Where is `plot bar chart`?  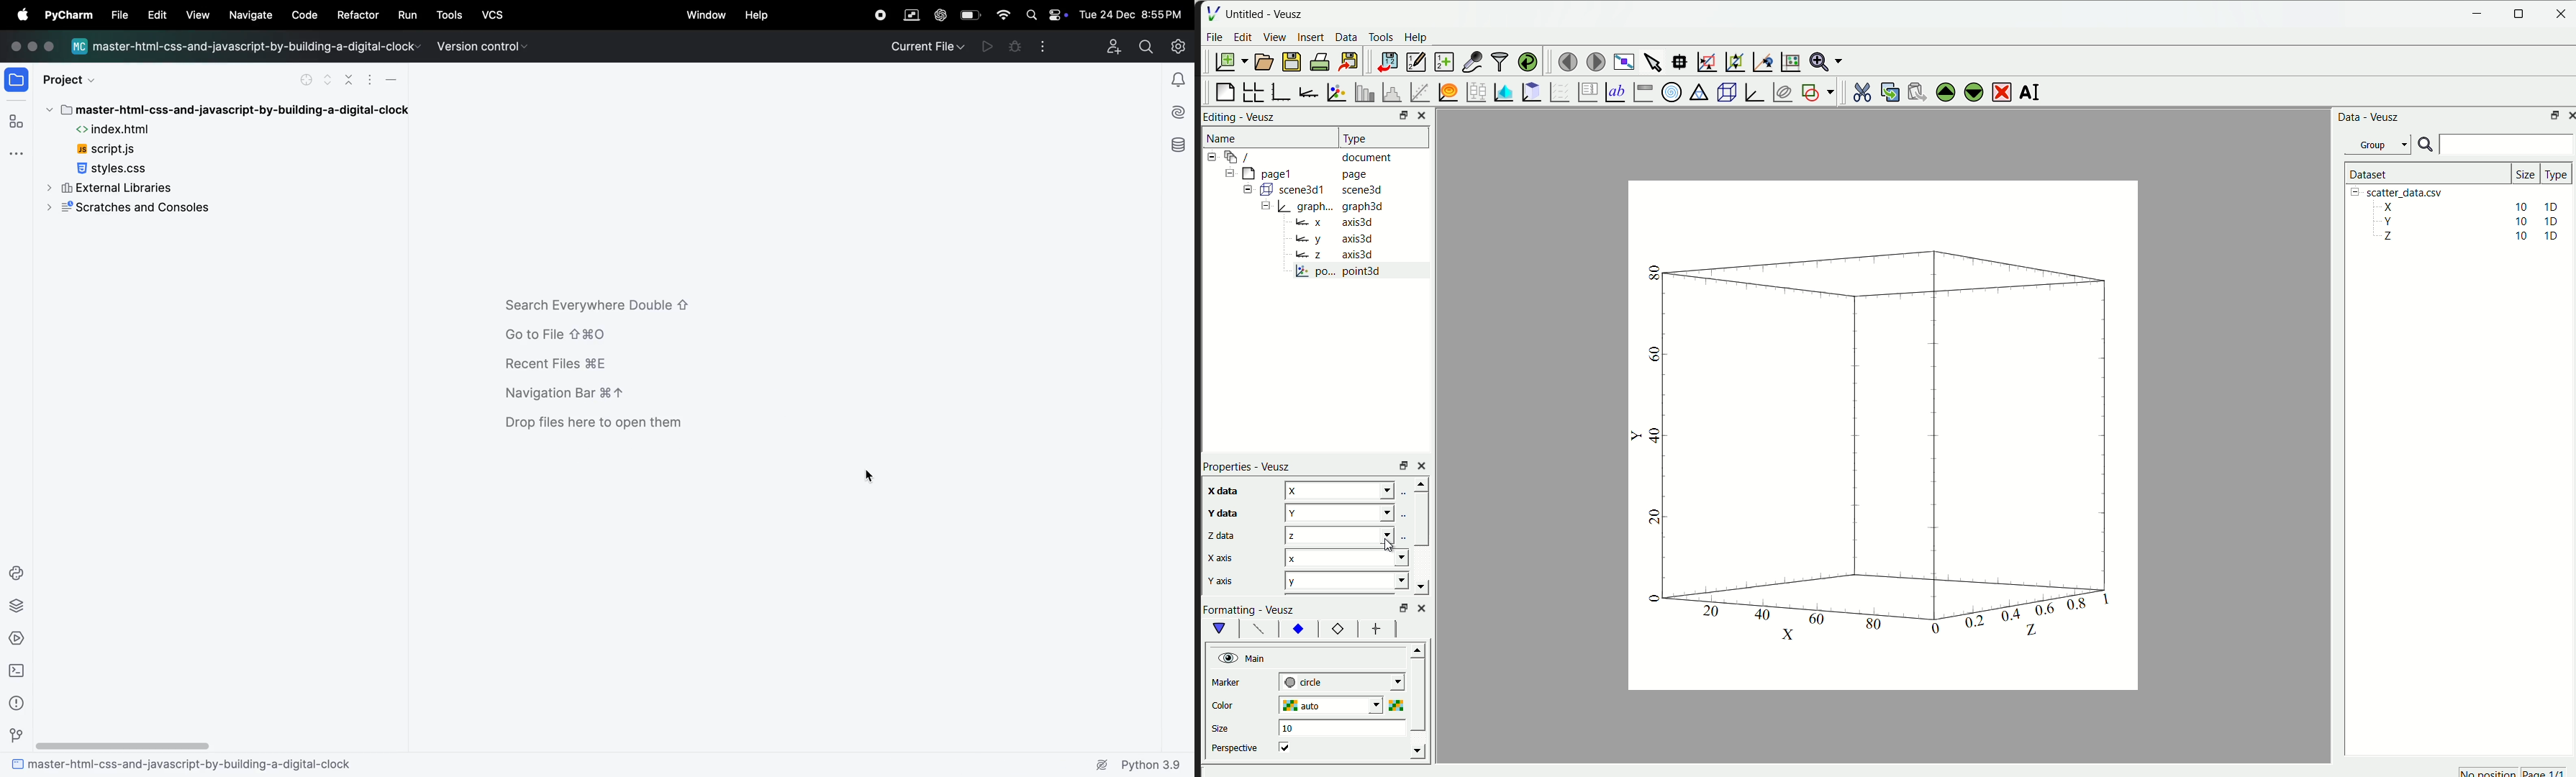 plot bar chart is located at coordinates (1360, 92).